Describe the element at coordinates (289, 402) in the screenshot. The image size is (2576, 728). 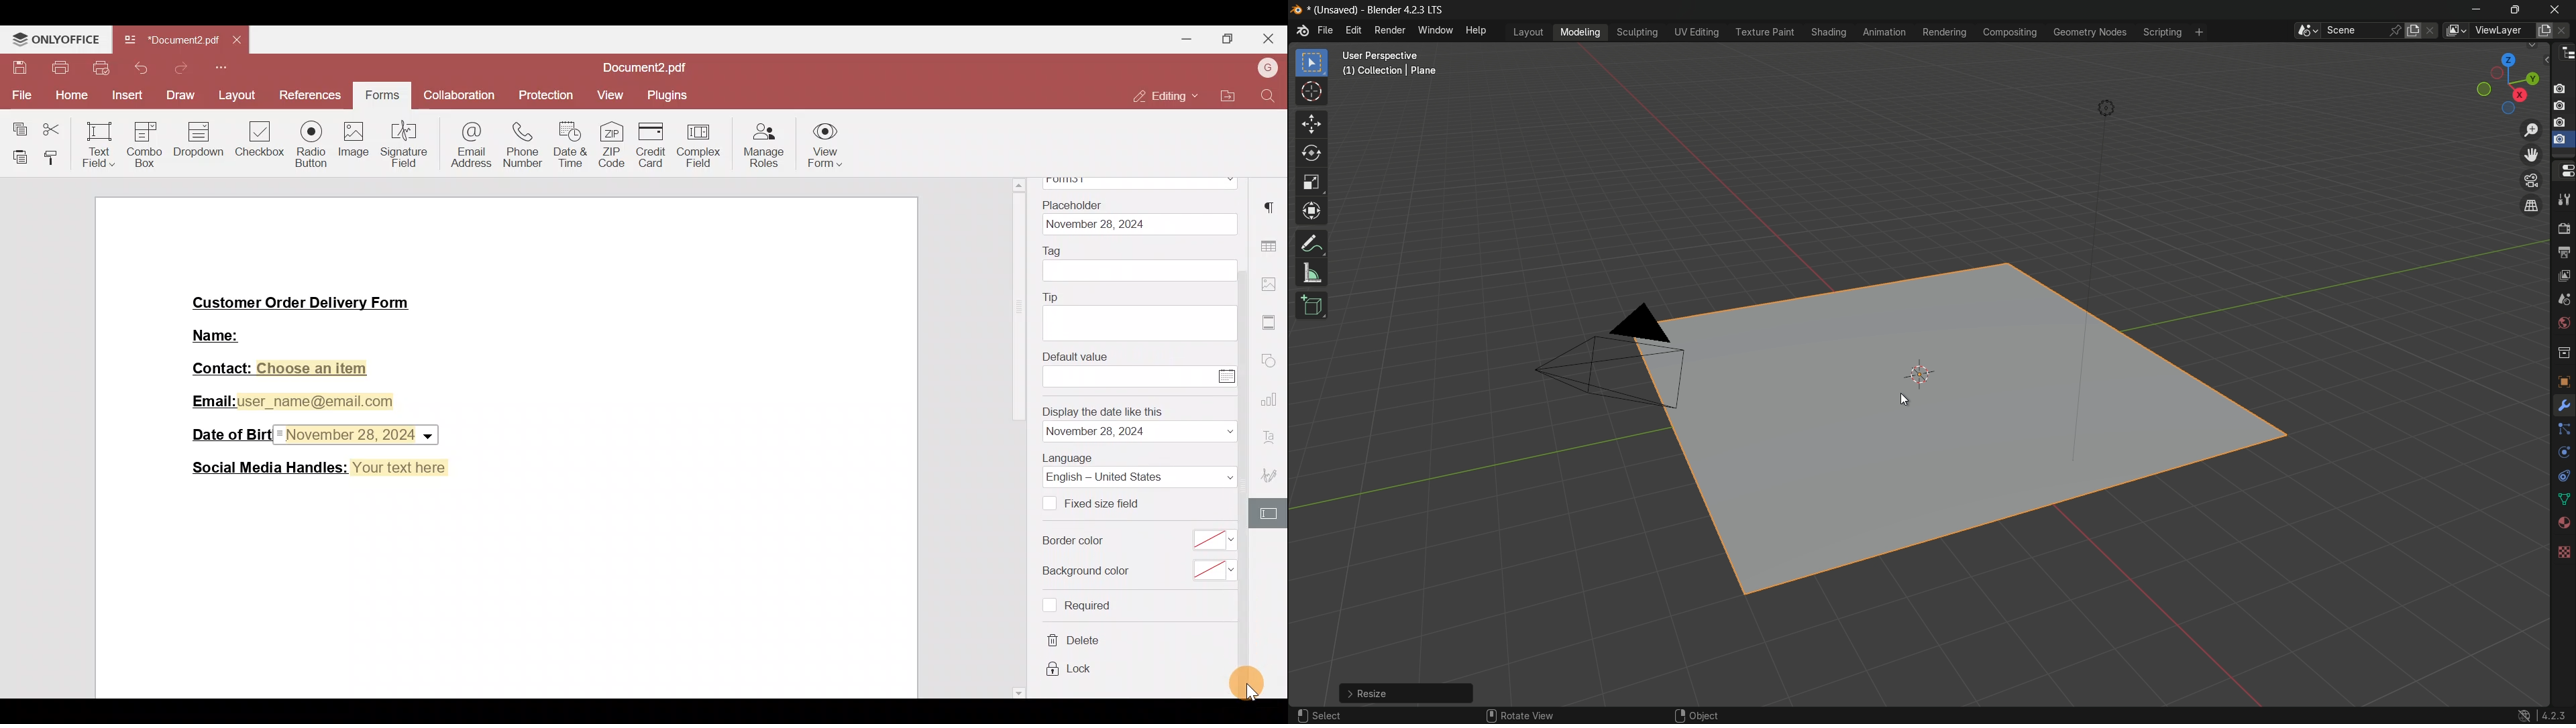
I see `Email:user_name@email.com` at that location.